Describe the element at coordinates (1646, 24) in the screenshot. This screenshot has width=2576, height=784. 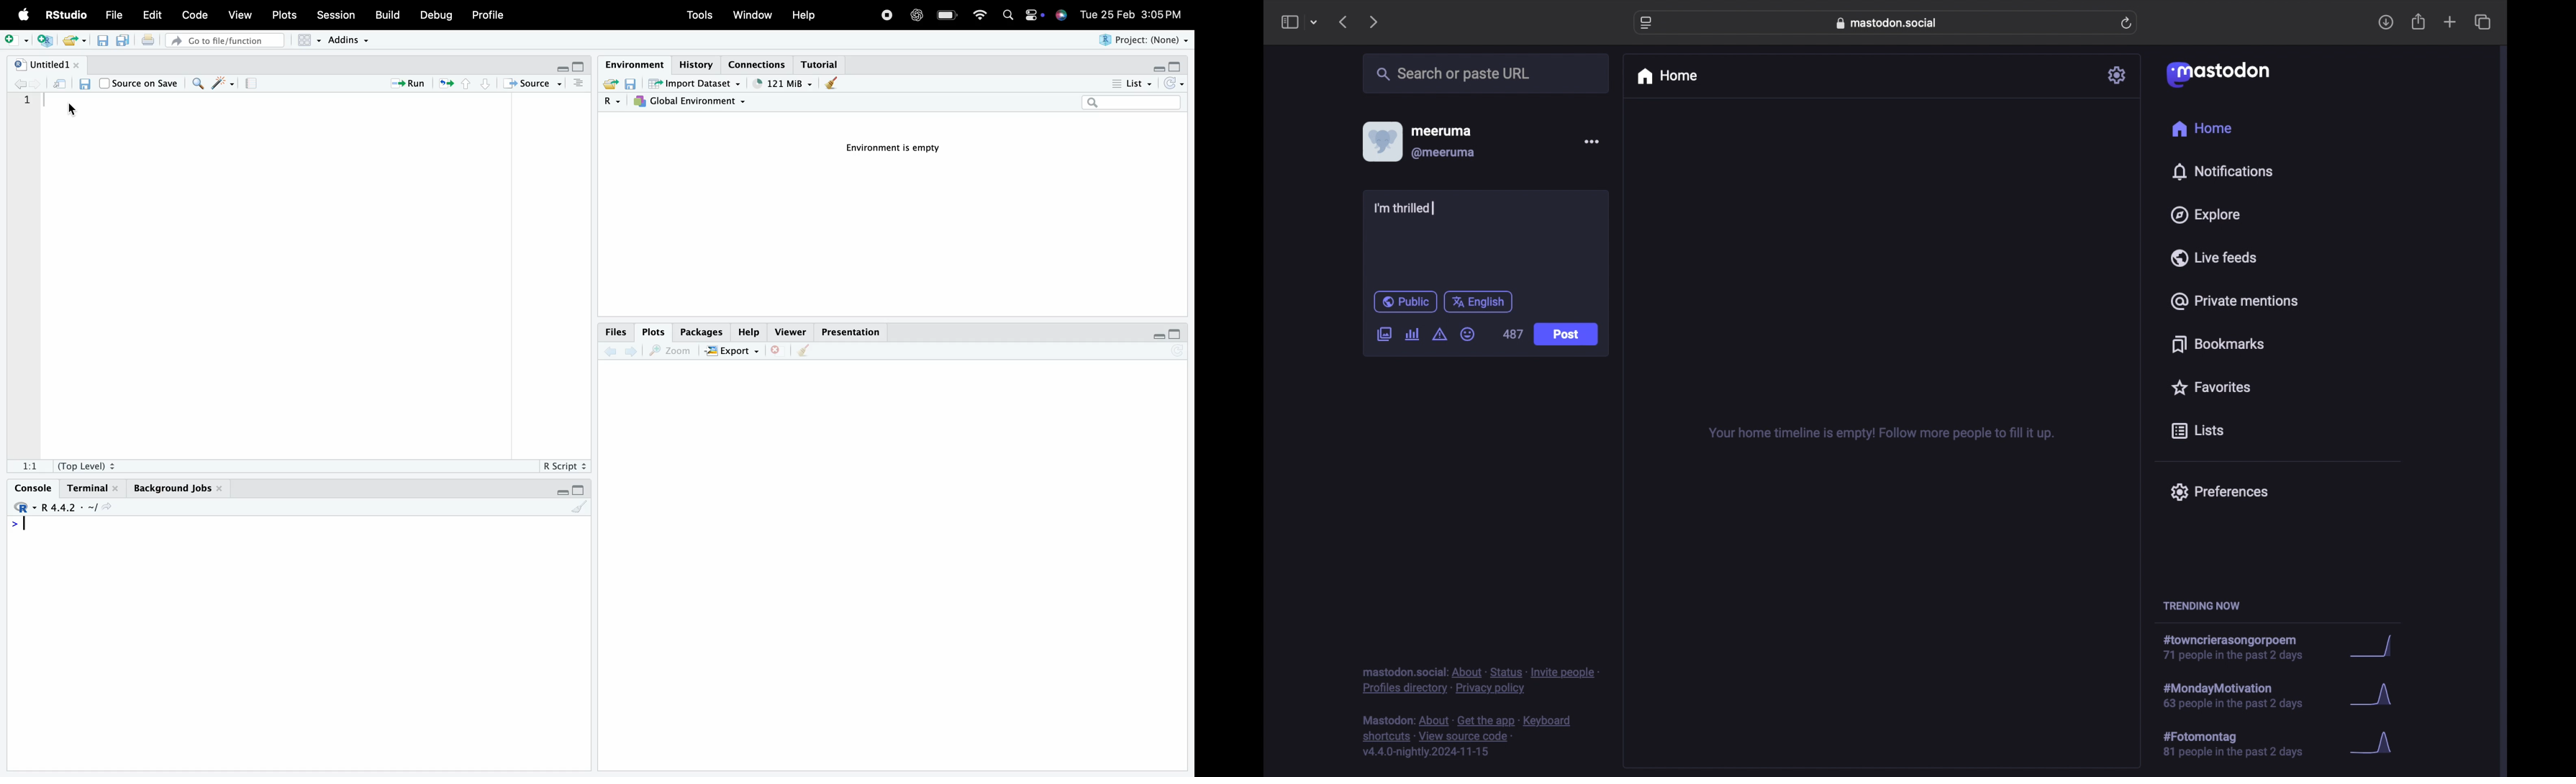
I see `website settings` at that location.